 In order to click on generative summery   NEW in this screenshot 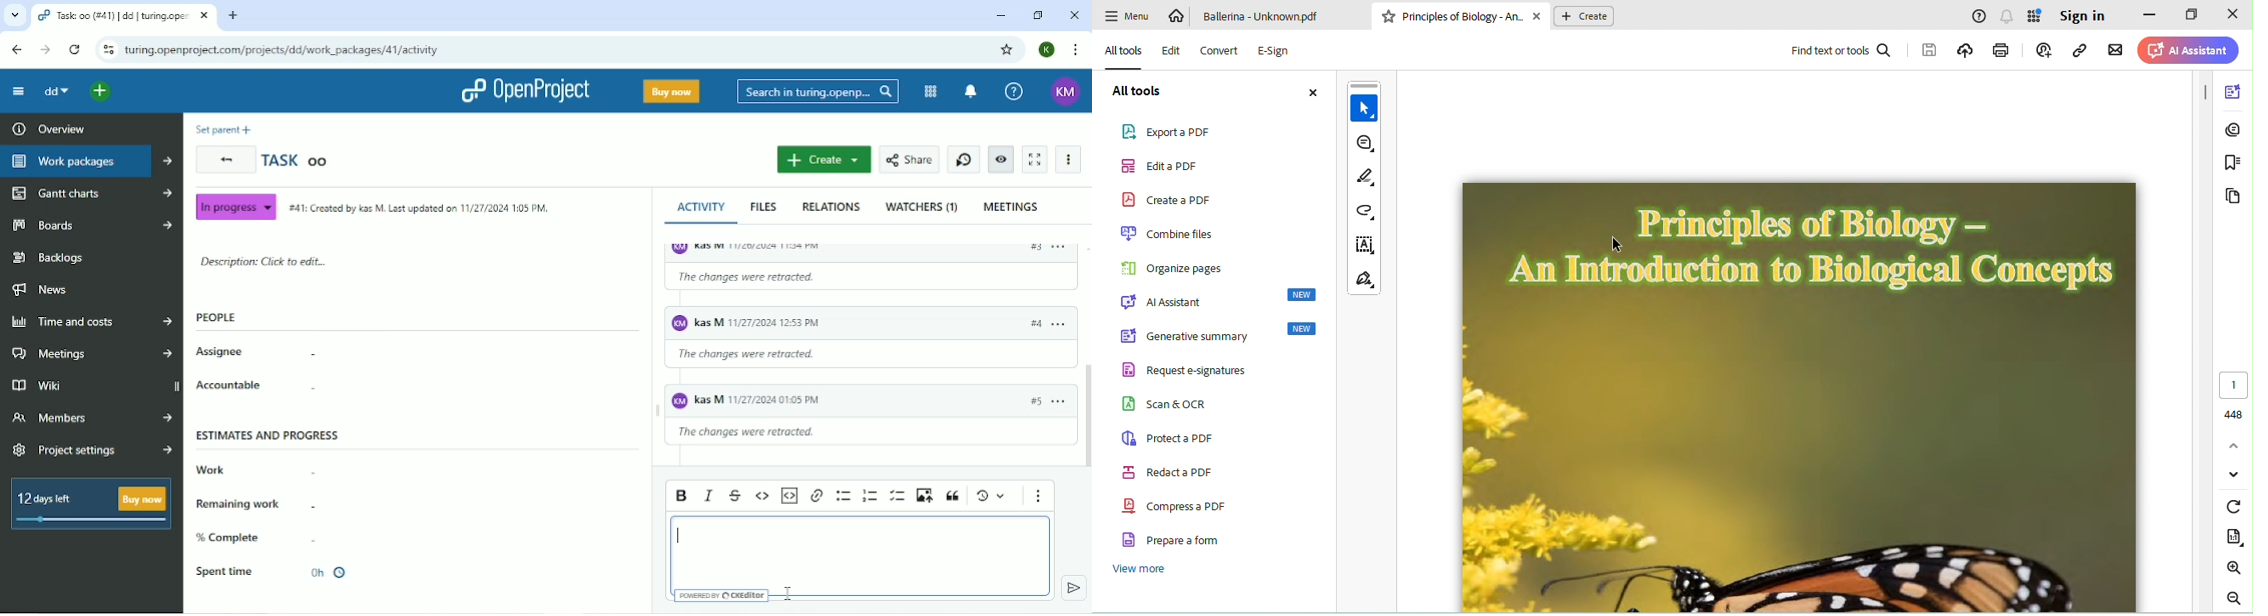, I will do `click(1221, 335)`.